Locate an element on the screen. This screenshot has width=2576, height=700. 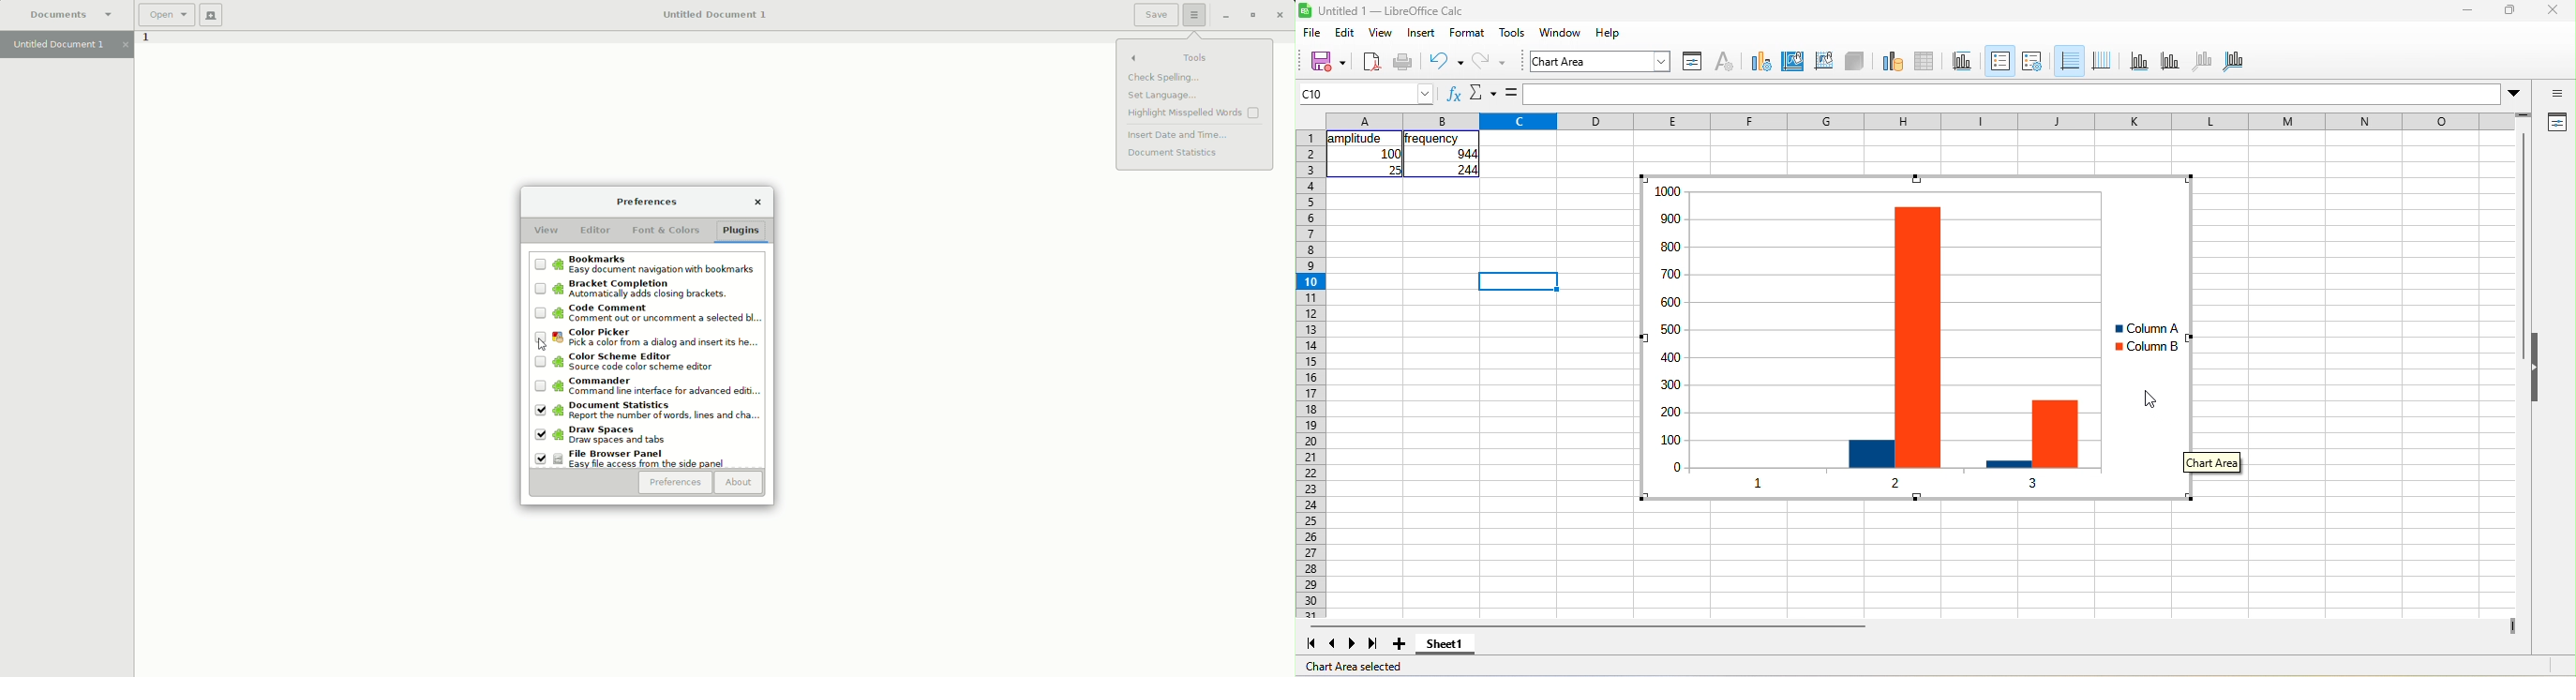
all aaxes is located at coordinates (2233, 62).